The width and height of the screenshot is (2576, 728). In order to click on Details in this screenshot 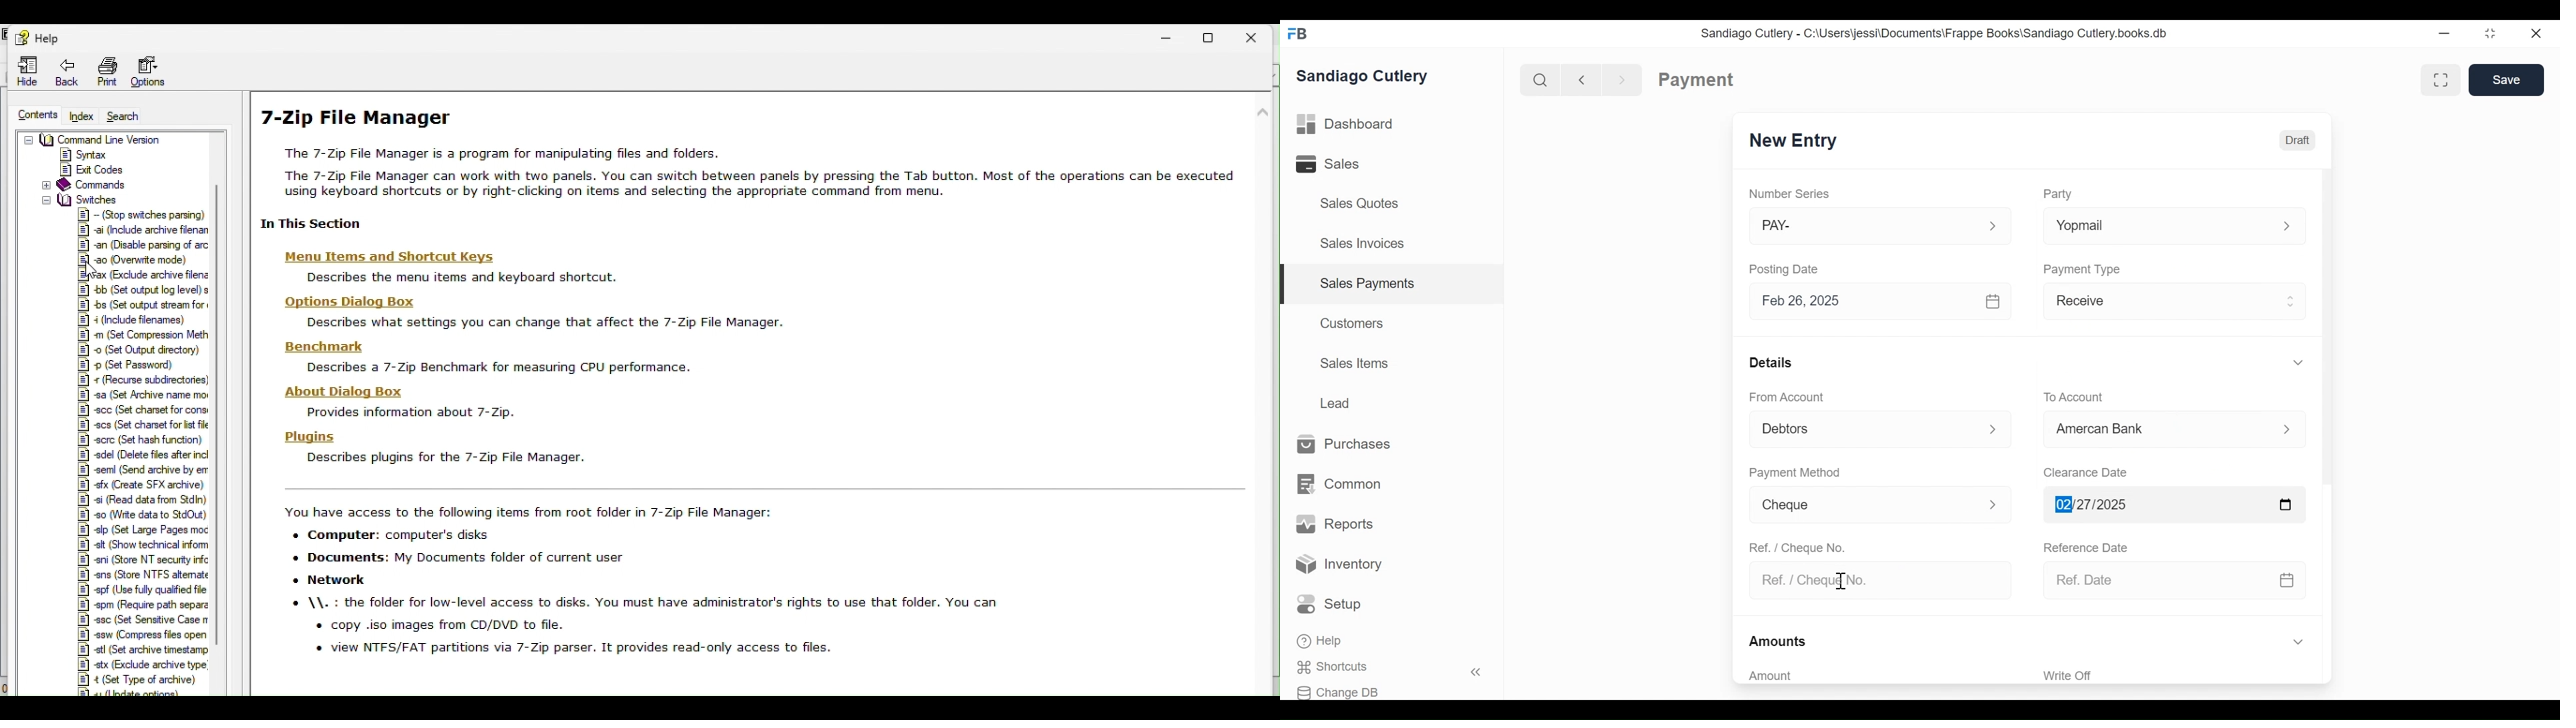, I will do `click(1771, 361)`.